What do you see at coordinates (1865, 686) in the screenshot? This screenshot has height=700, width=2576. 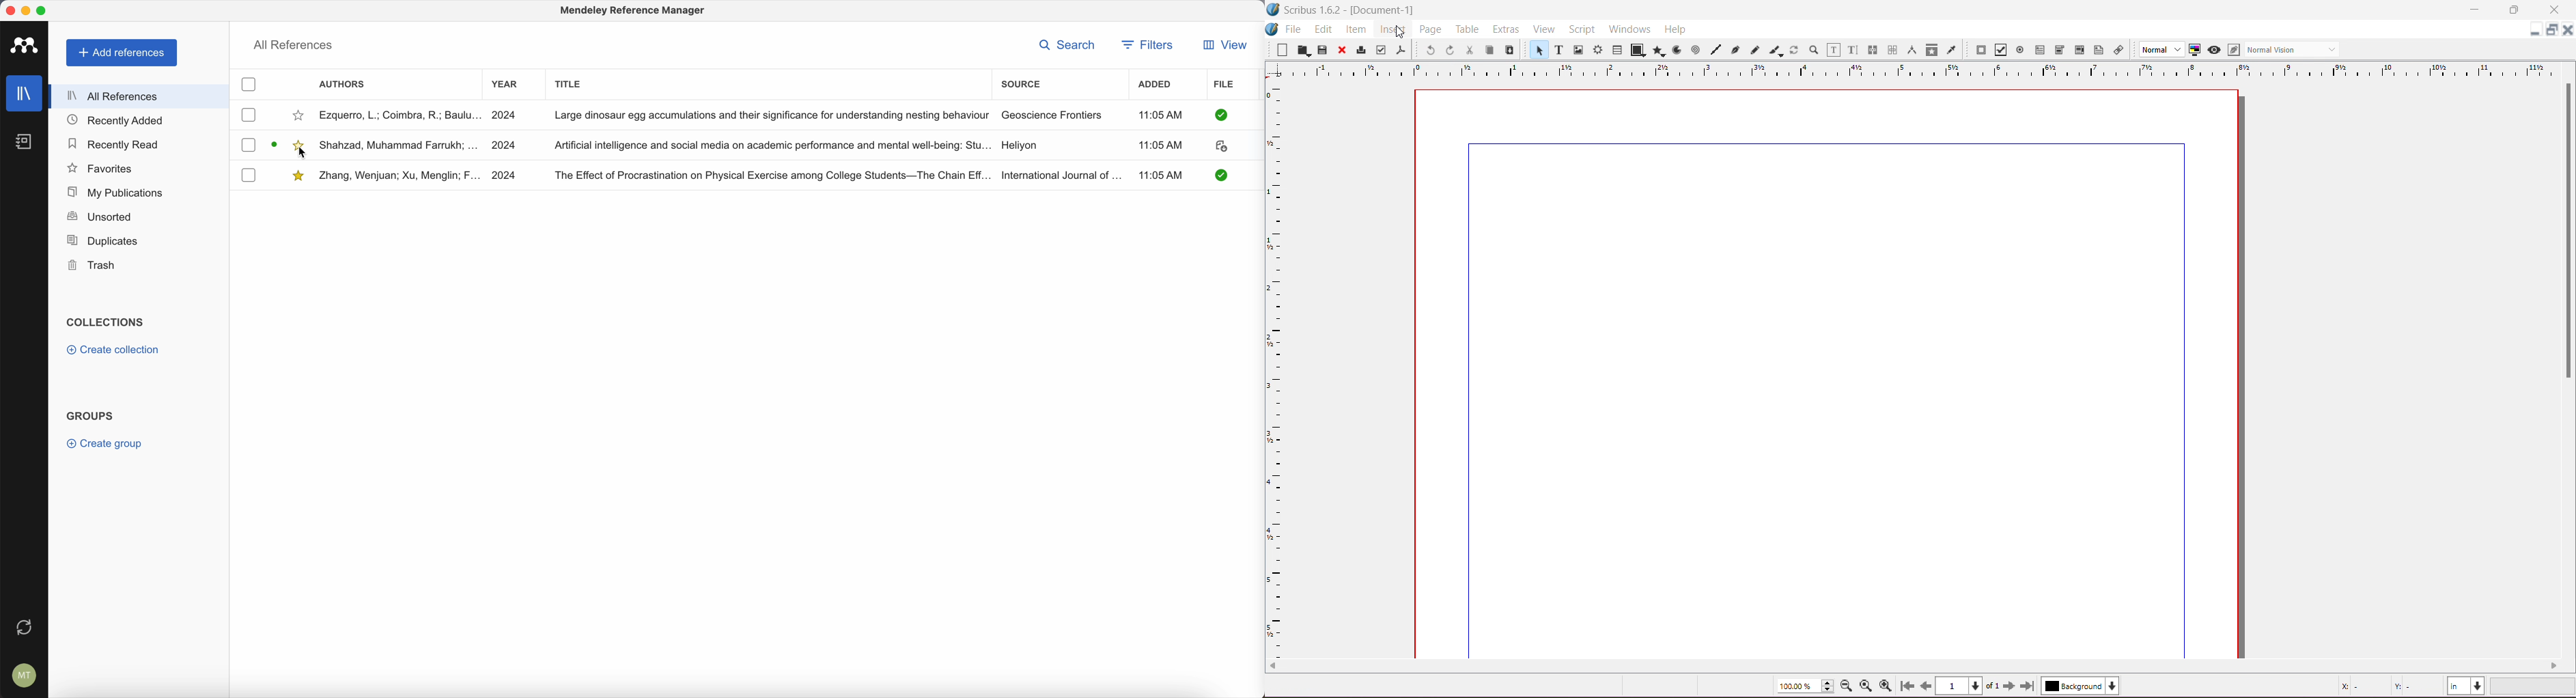 I see `Zoom to 100%` at bounding box center [1865, 686].